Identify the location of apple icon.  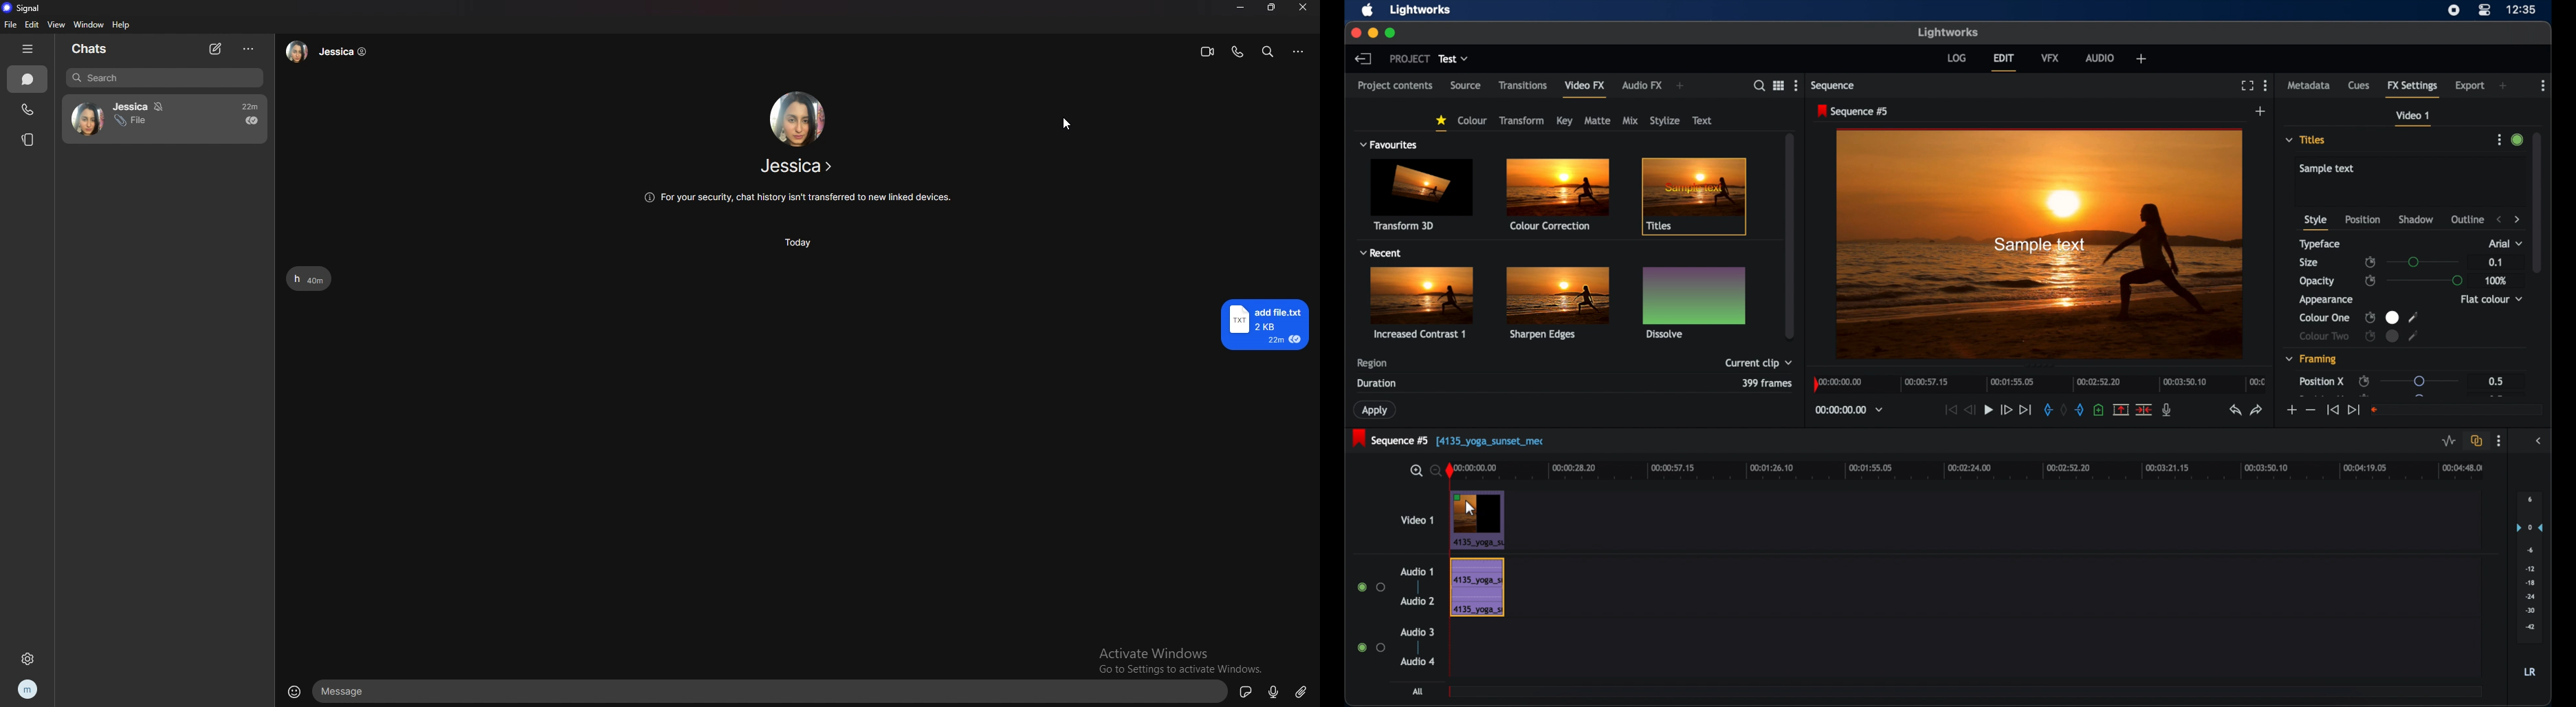
(1368, 10).